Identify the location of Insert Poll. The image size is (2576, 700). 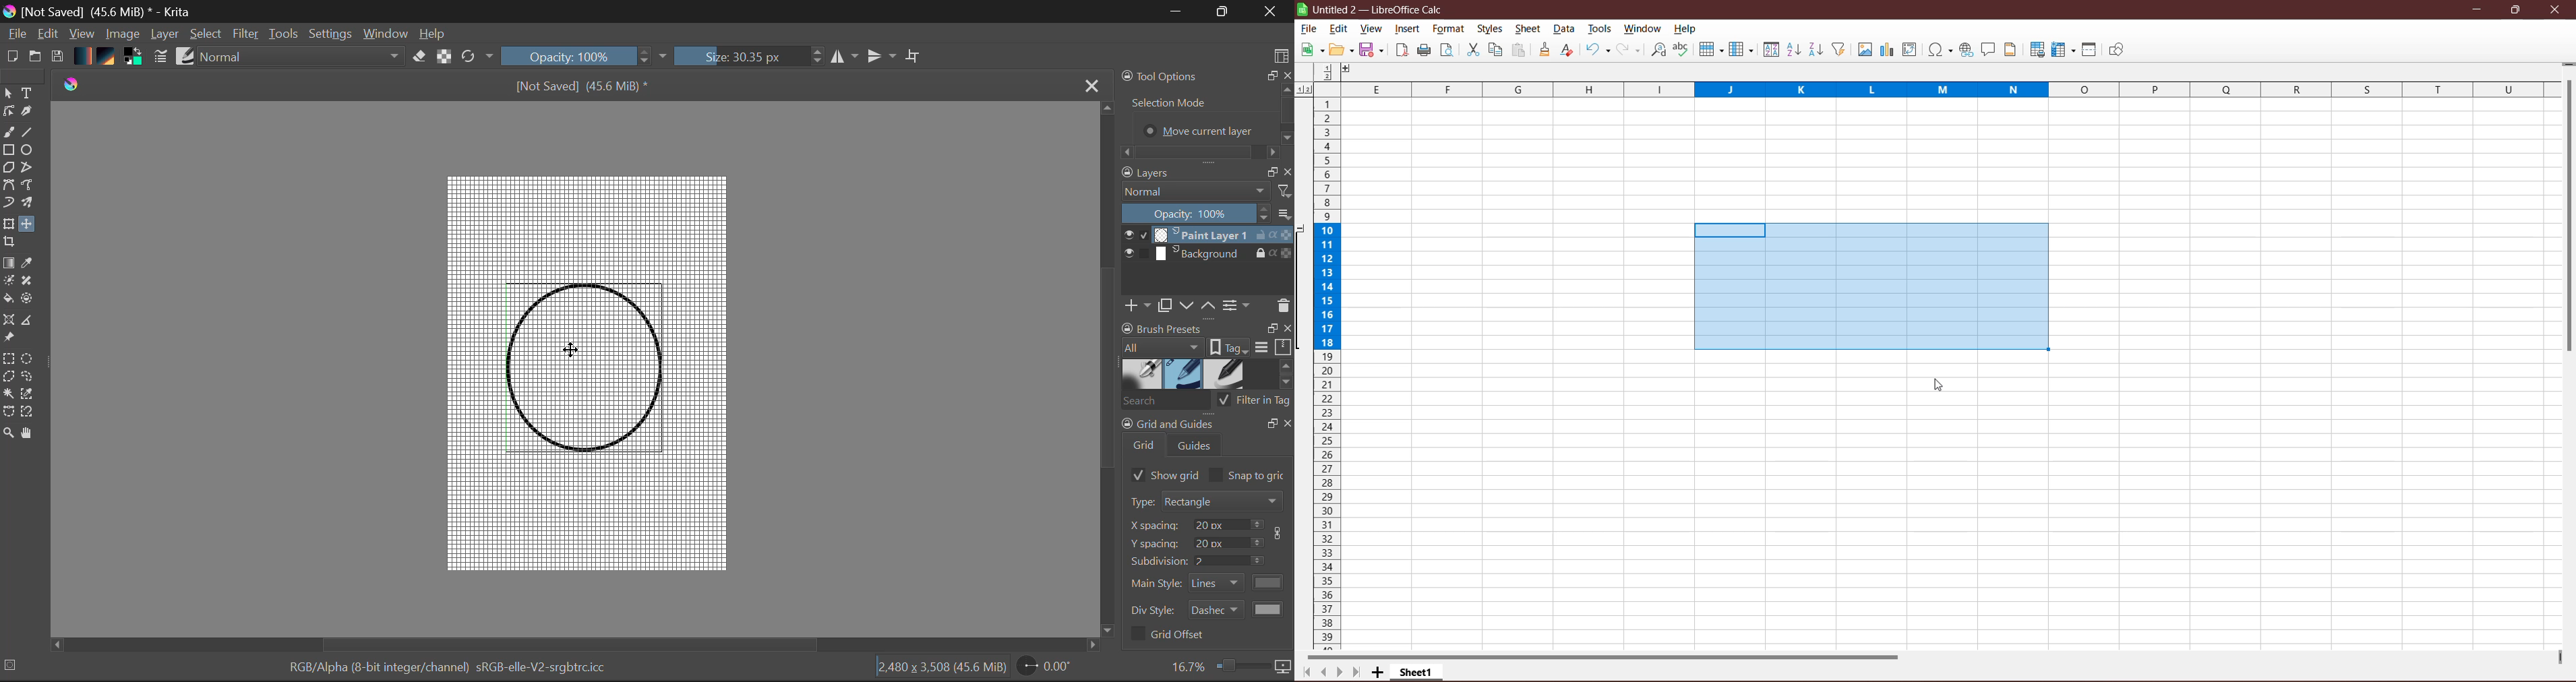
(1887, 49).